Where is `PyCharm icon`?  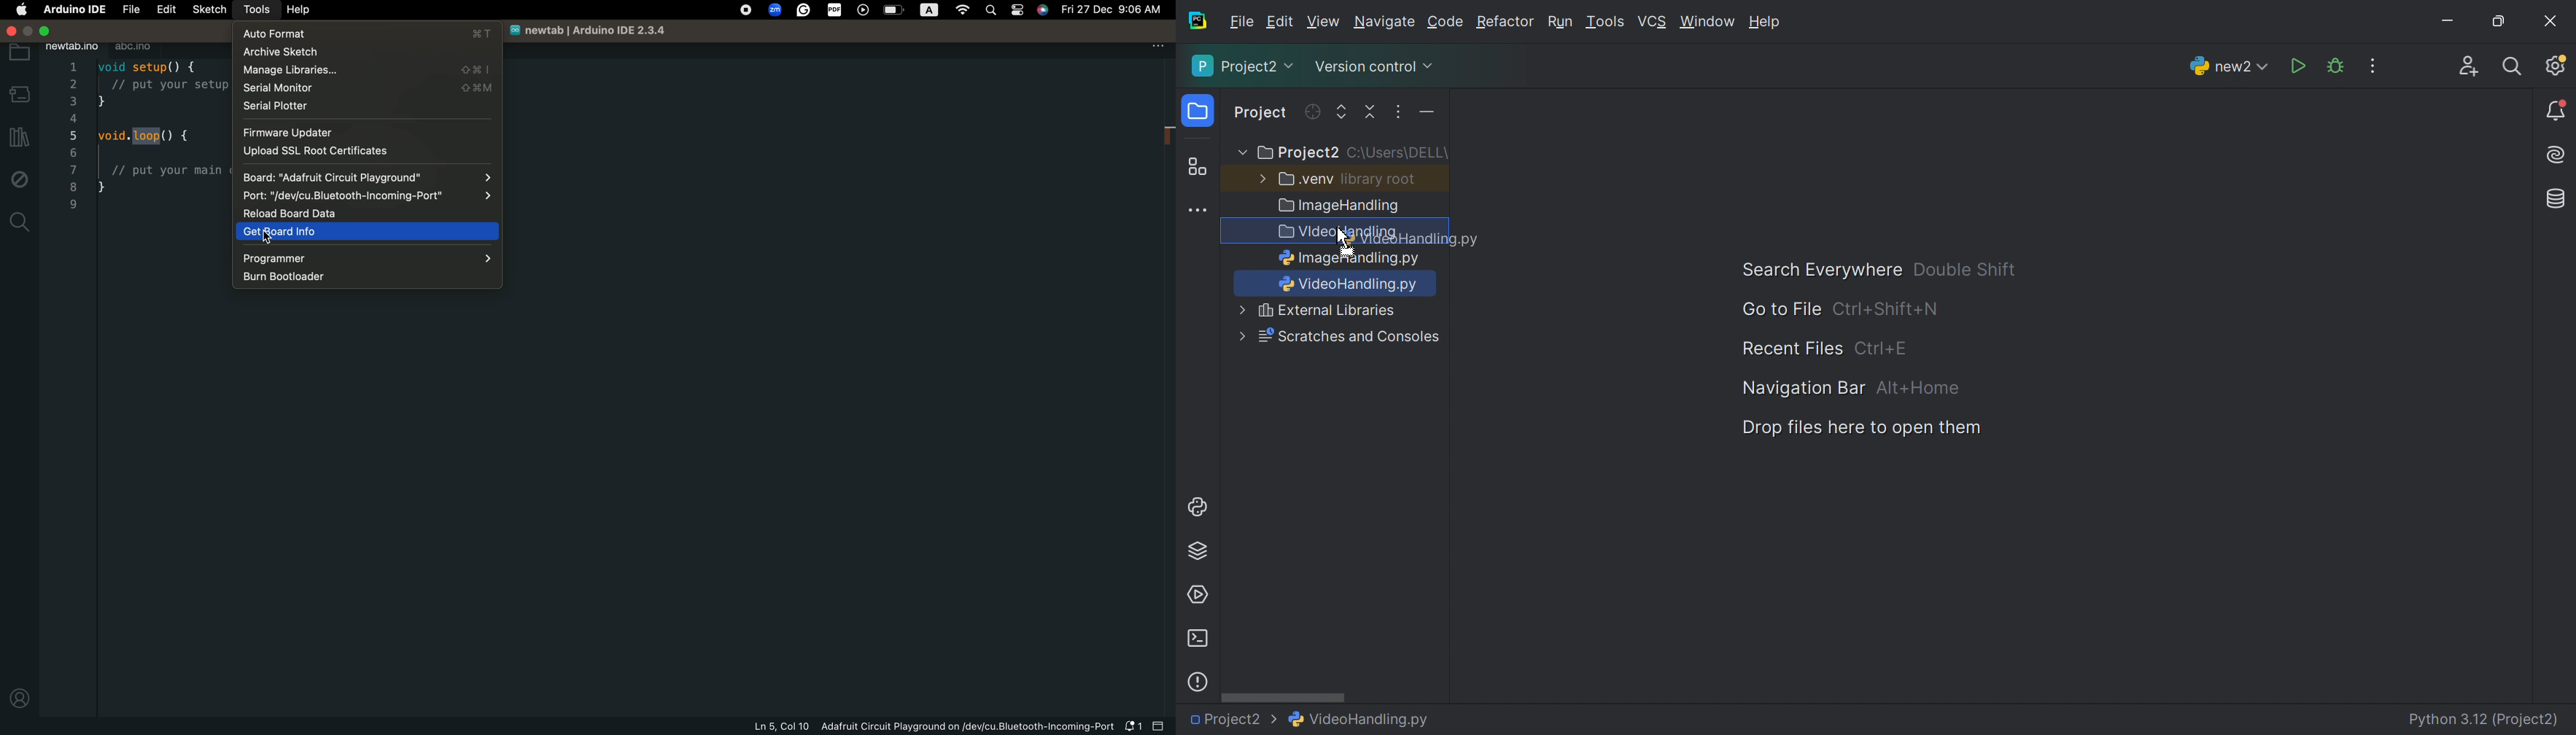 PyCharm icon is located at coordinates (1196, 21).